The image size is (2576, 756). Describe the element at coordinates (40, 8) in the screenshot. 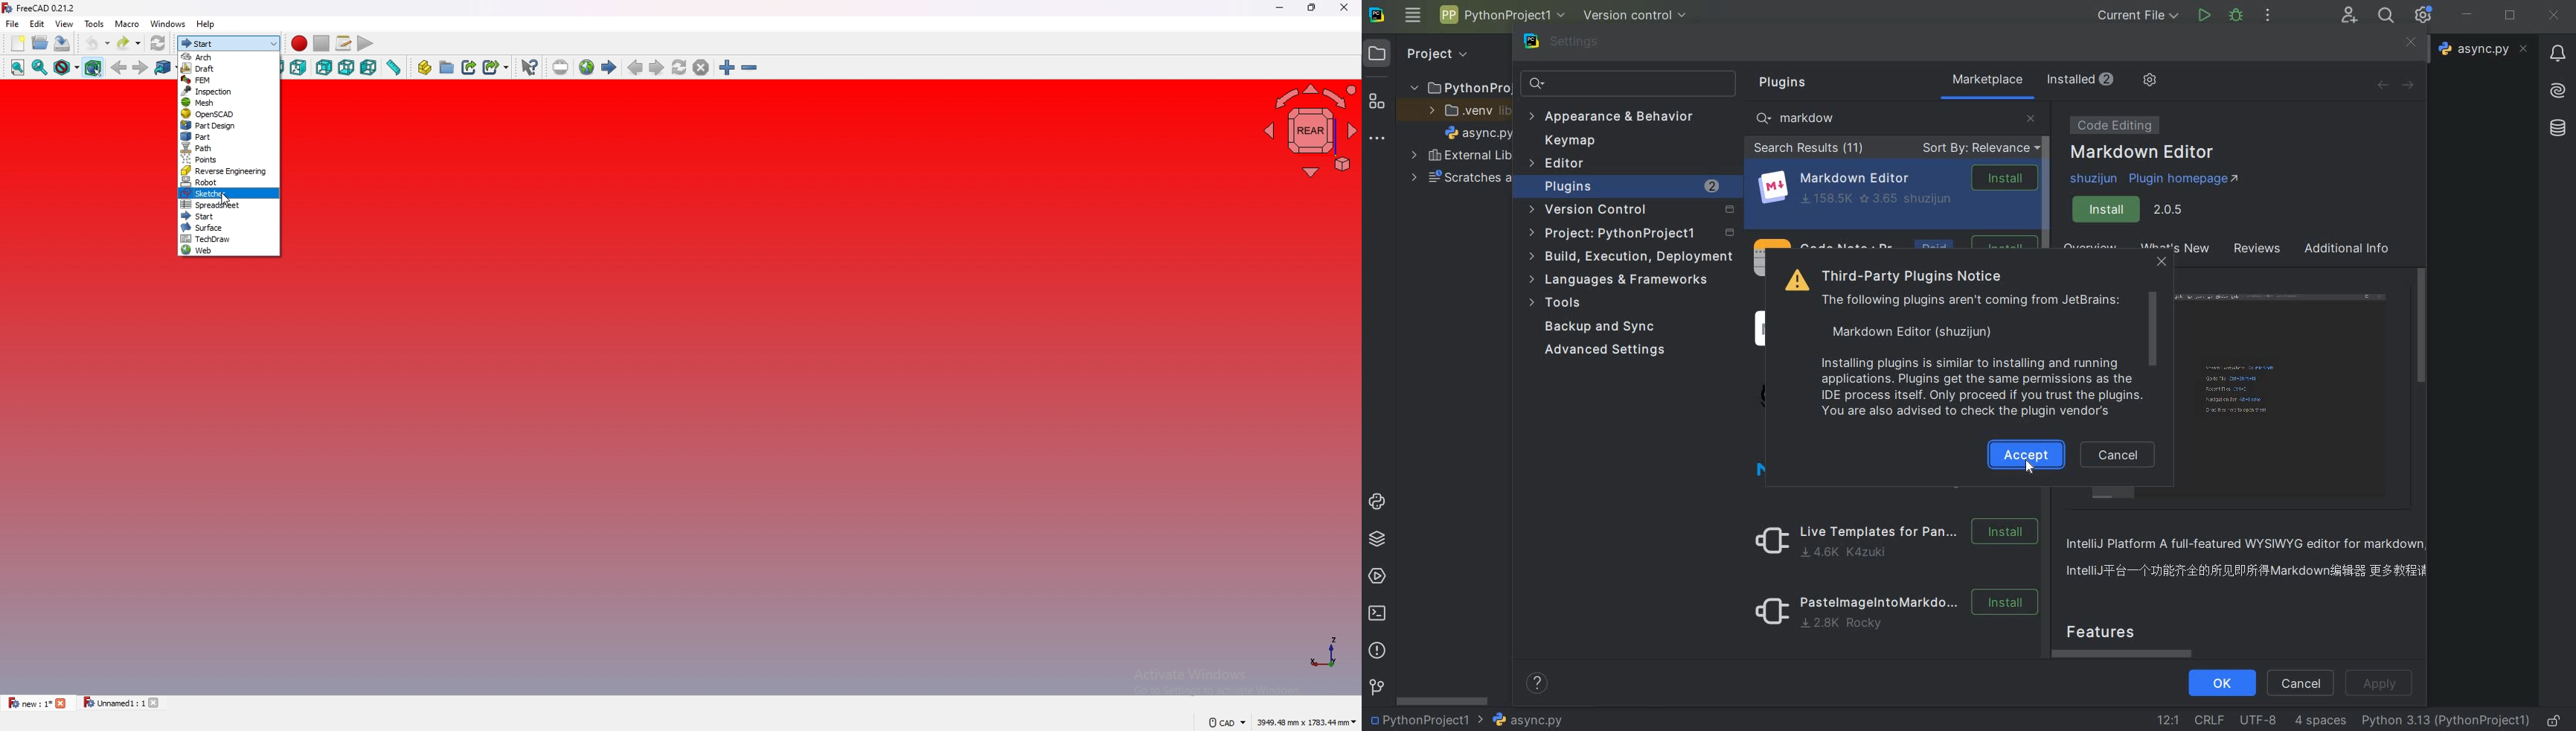

I see `FreeCAD 0.21.2` at that location.